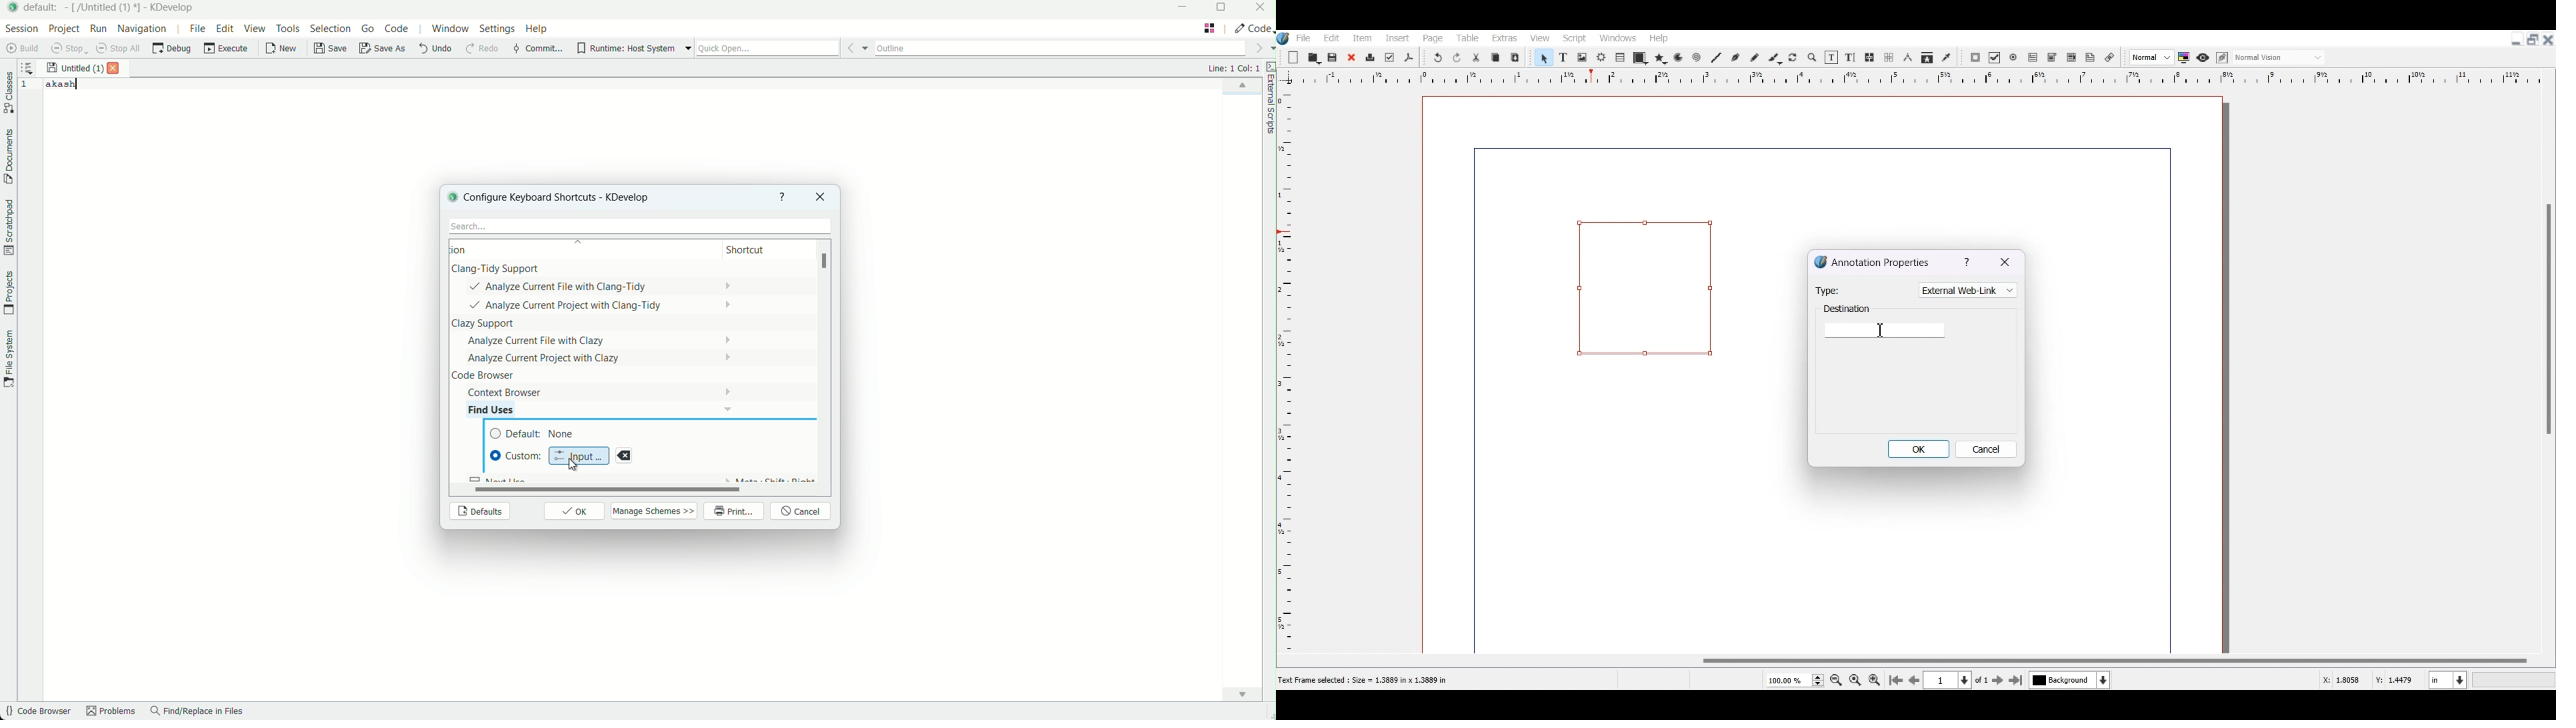  What do you see at coordinates (1543, 57) in the screenshot?
I see `Select Item` at bounding box center [1543, 57].